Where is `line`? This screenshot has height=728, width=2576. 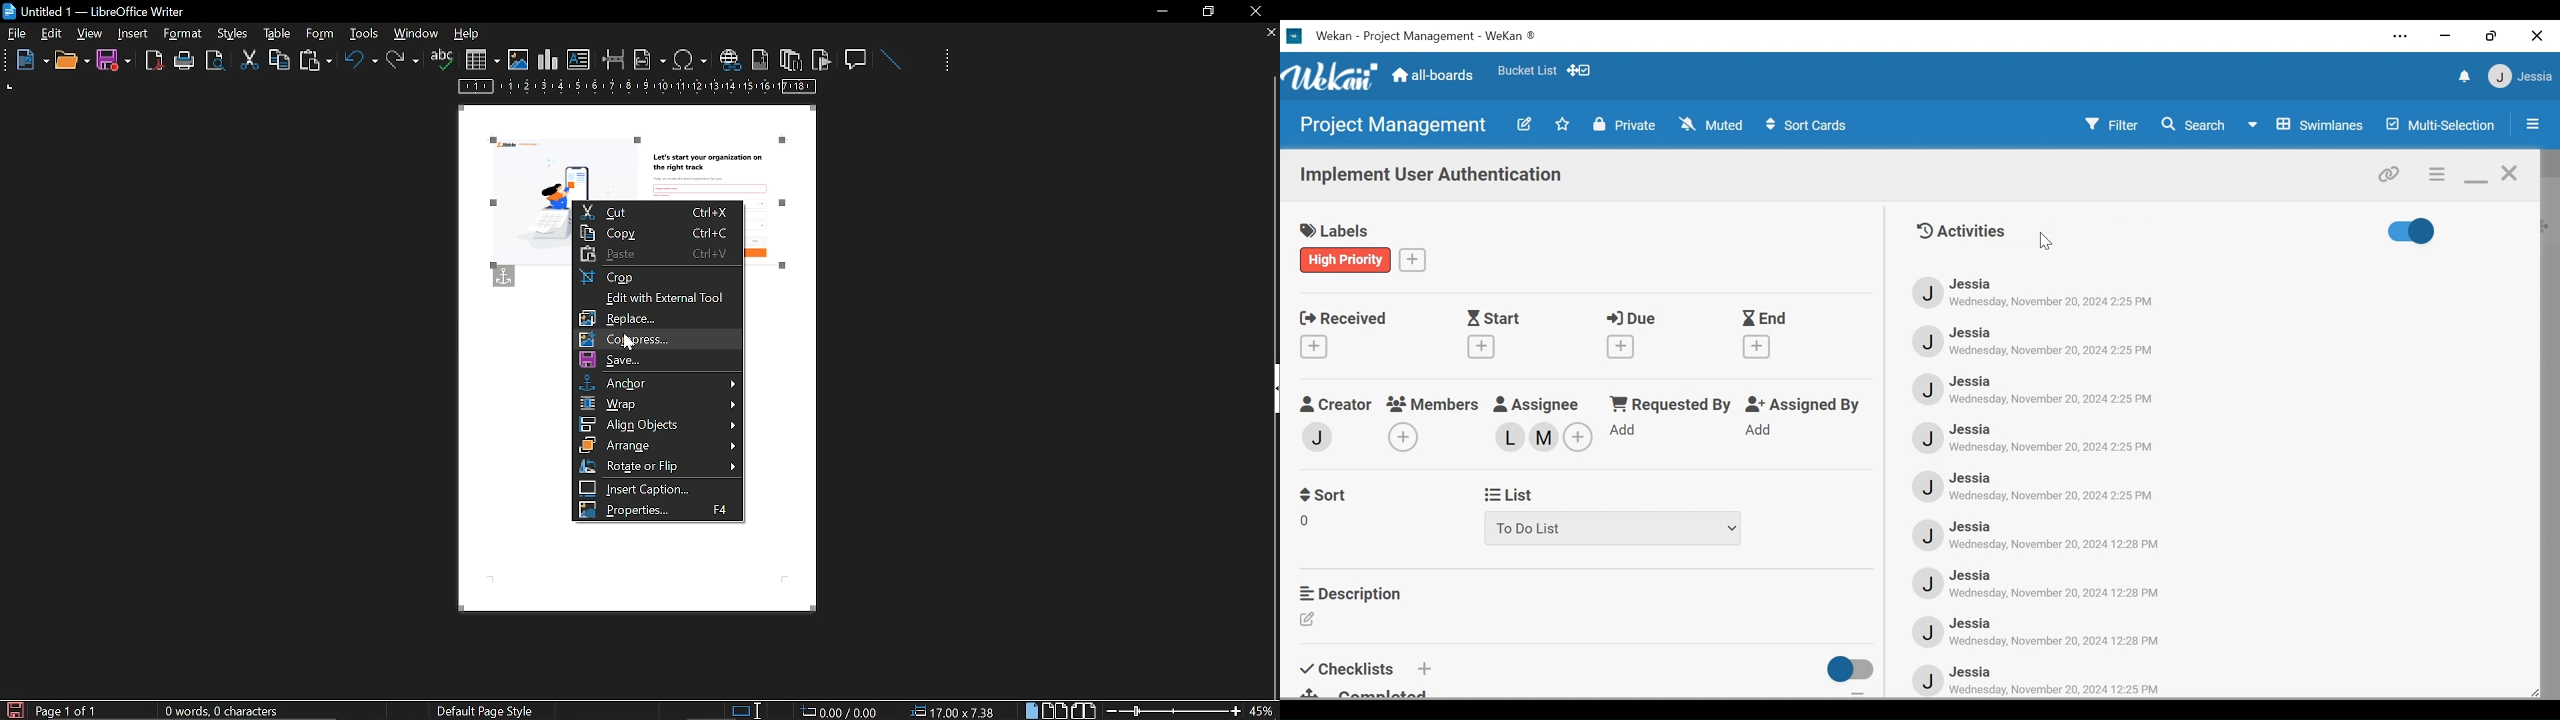 line is located at coordinates (890, 60).